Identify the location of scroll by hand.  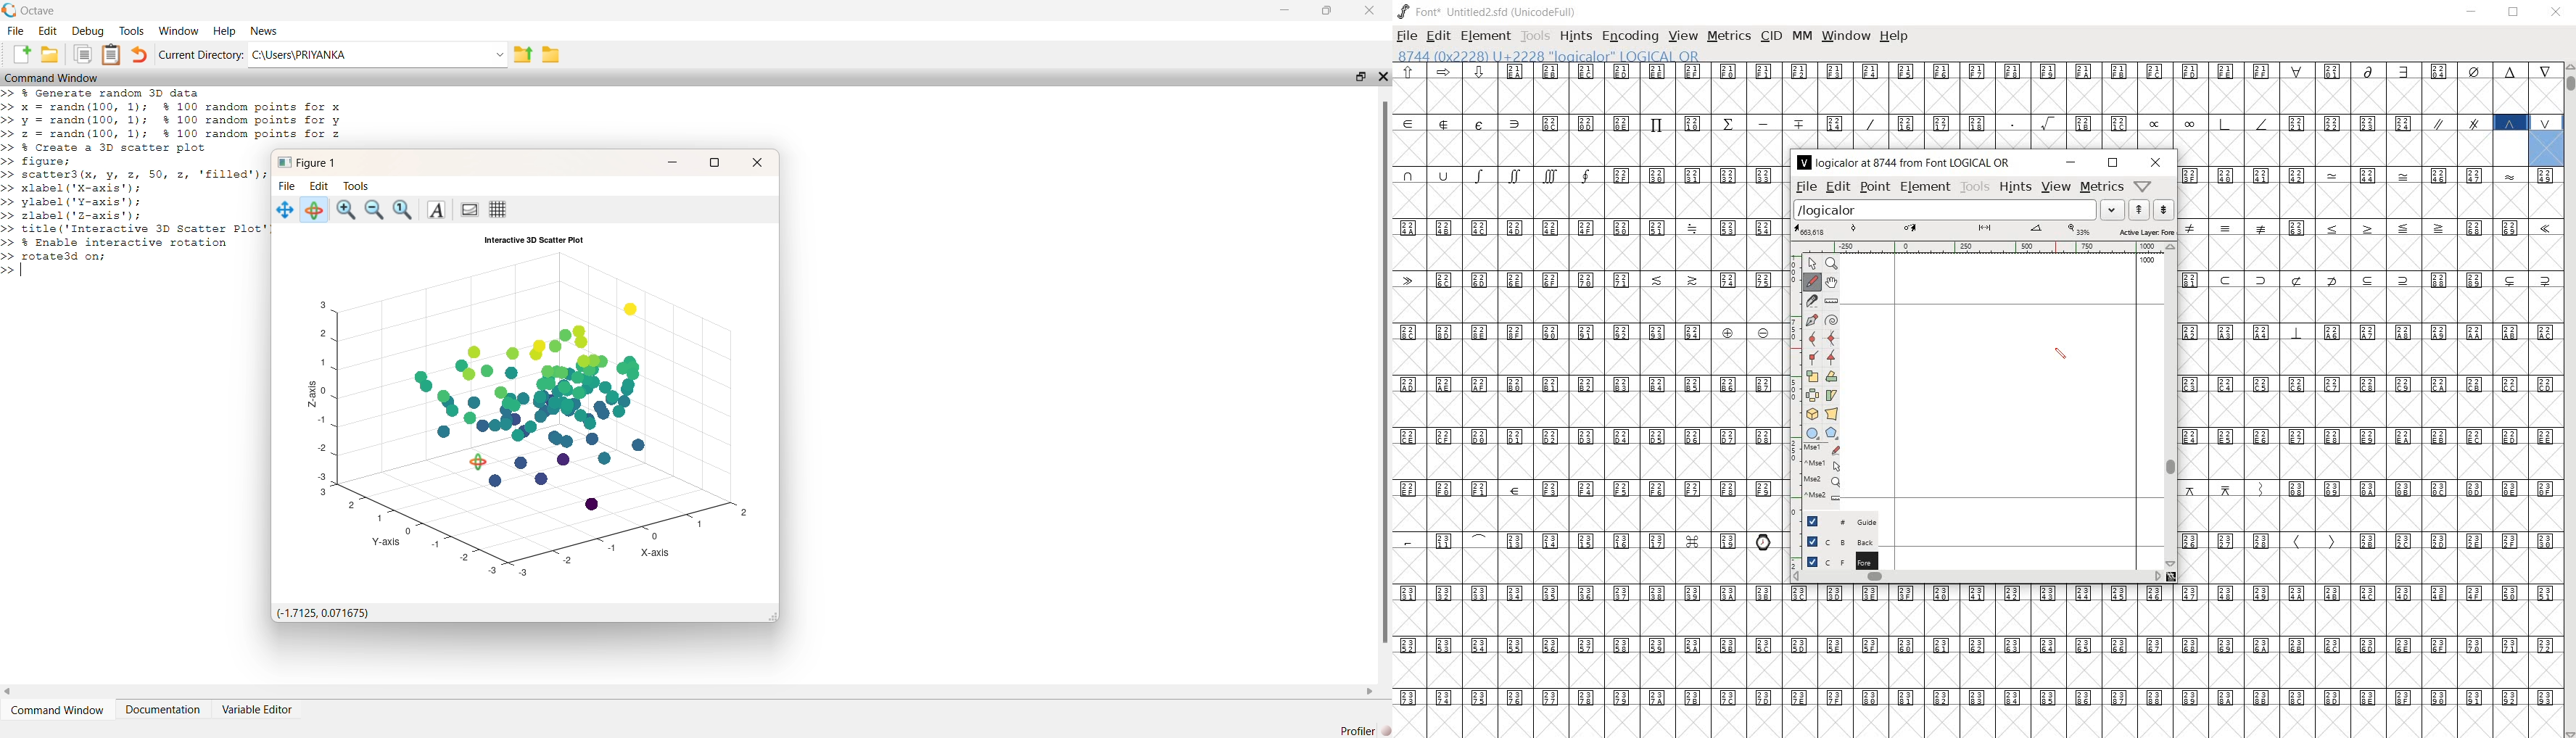
(1831, 283).